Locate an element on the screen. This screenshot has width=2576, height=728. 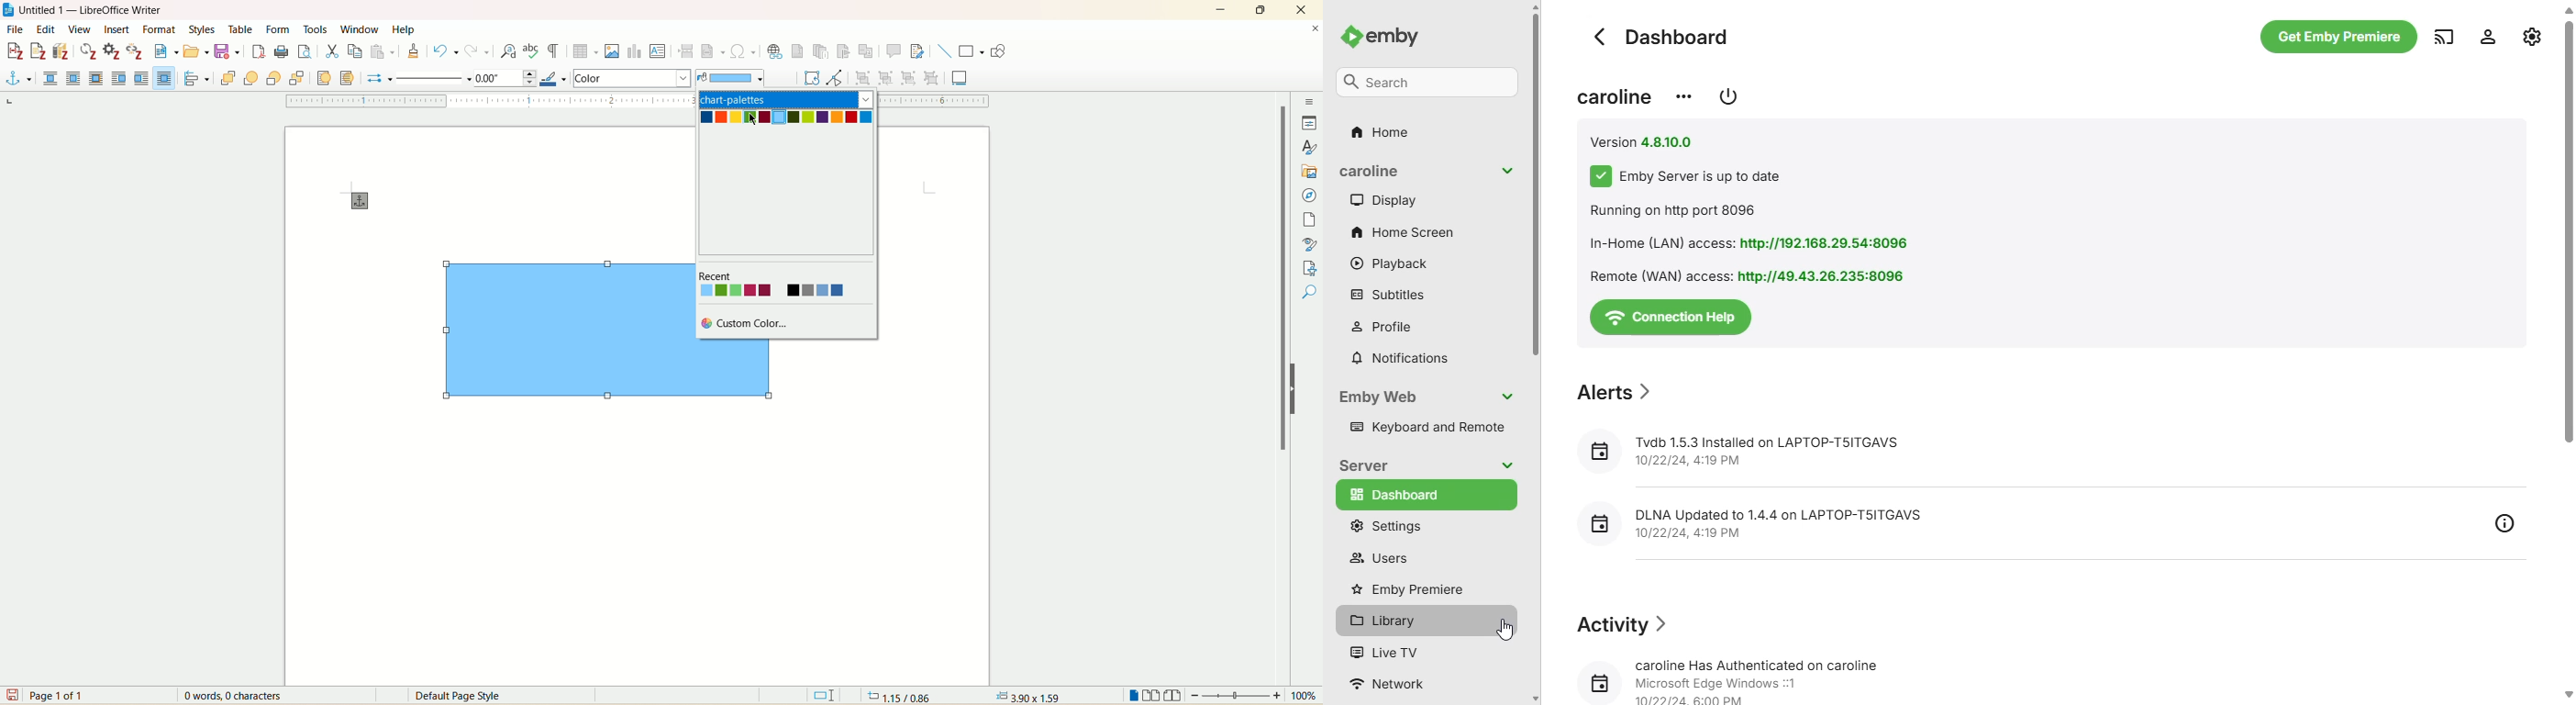
pint group mode is located at coordinates (835, 78).